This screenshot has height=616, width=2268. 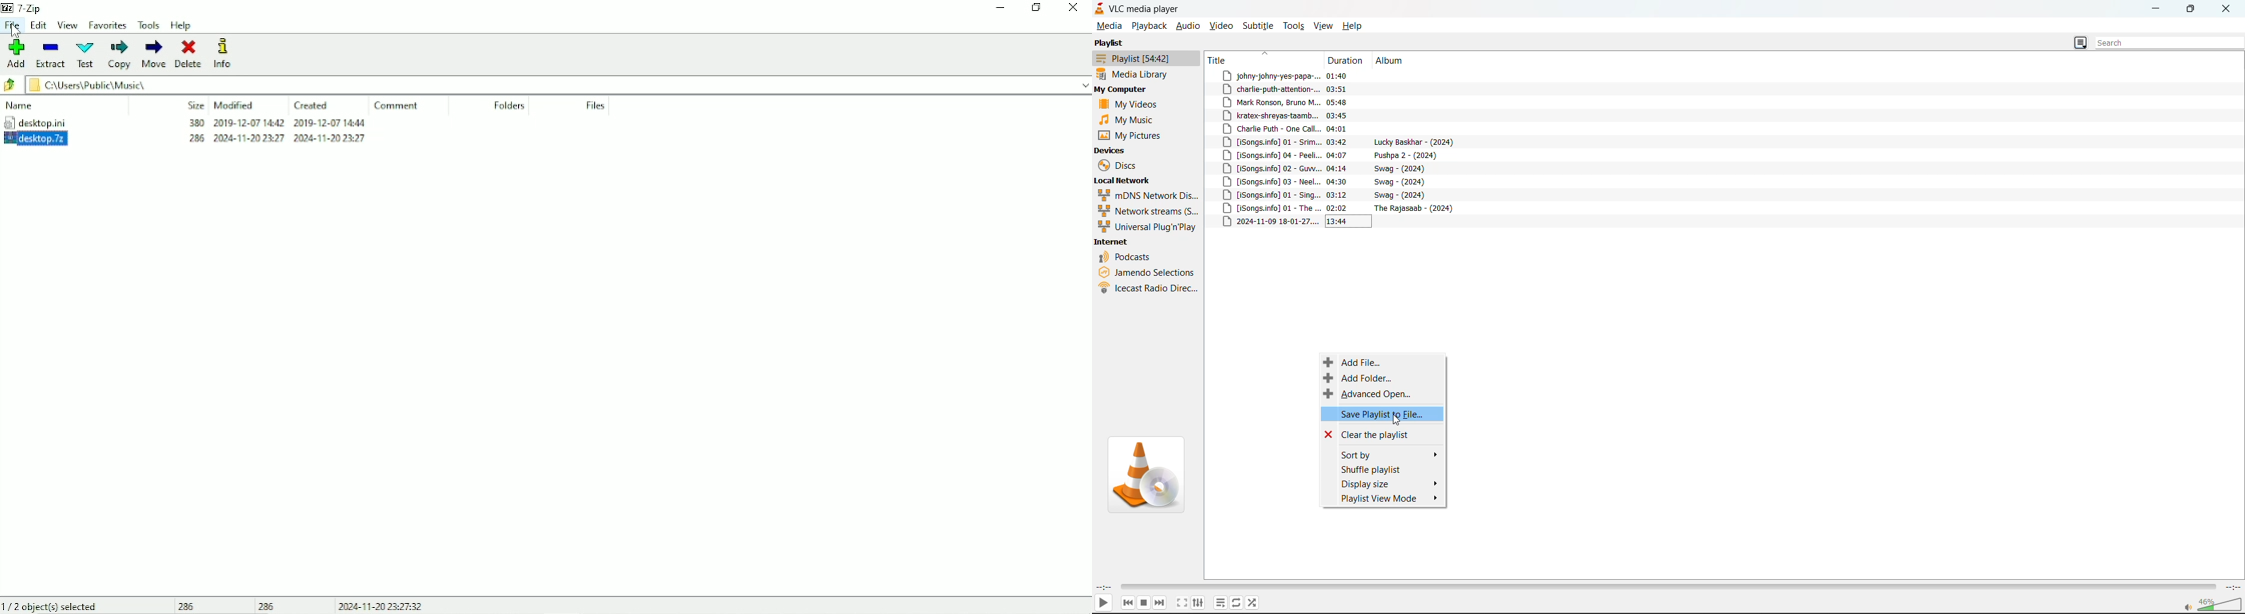 What do you see at coordinates (1148, 26) in the screenshot?
I see `playback` at bounding box center [1148, 26].